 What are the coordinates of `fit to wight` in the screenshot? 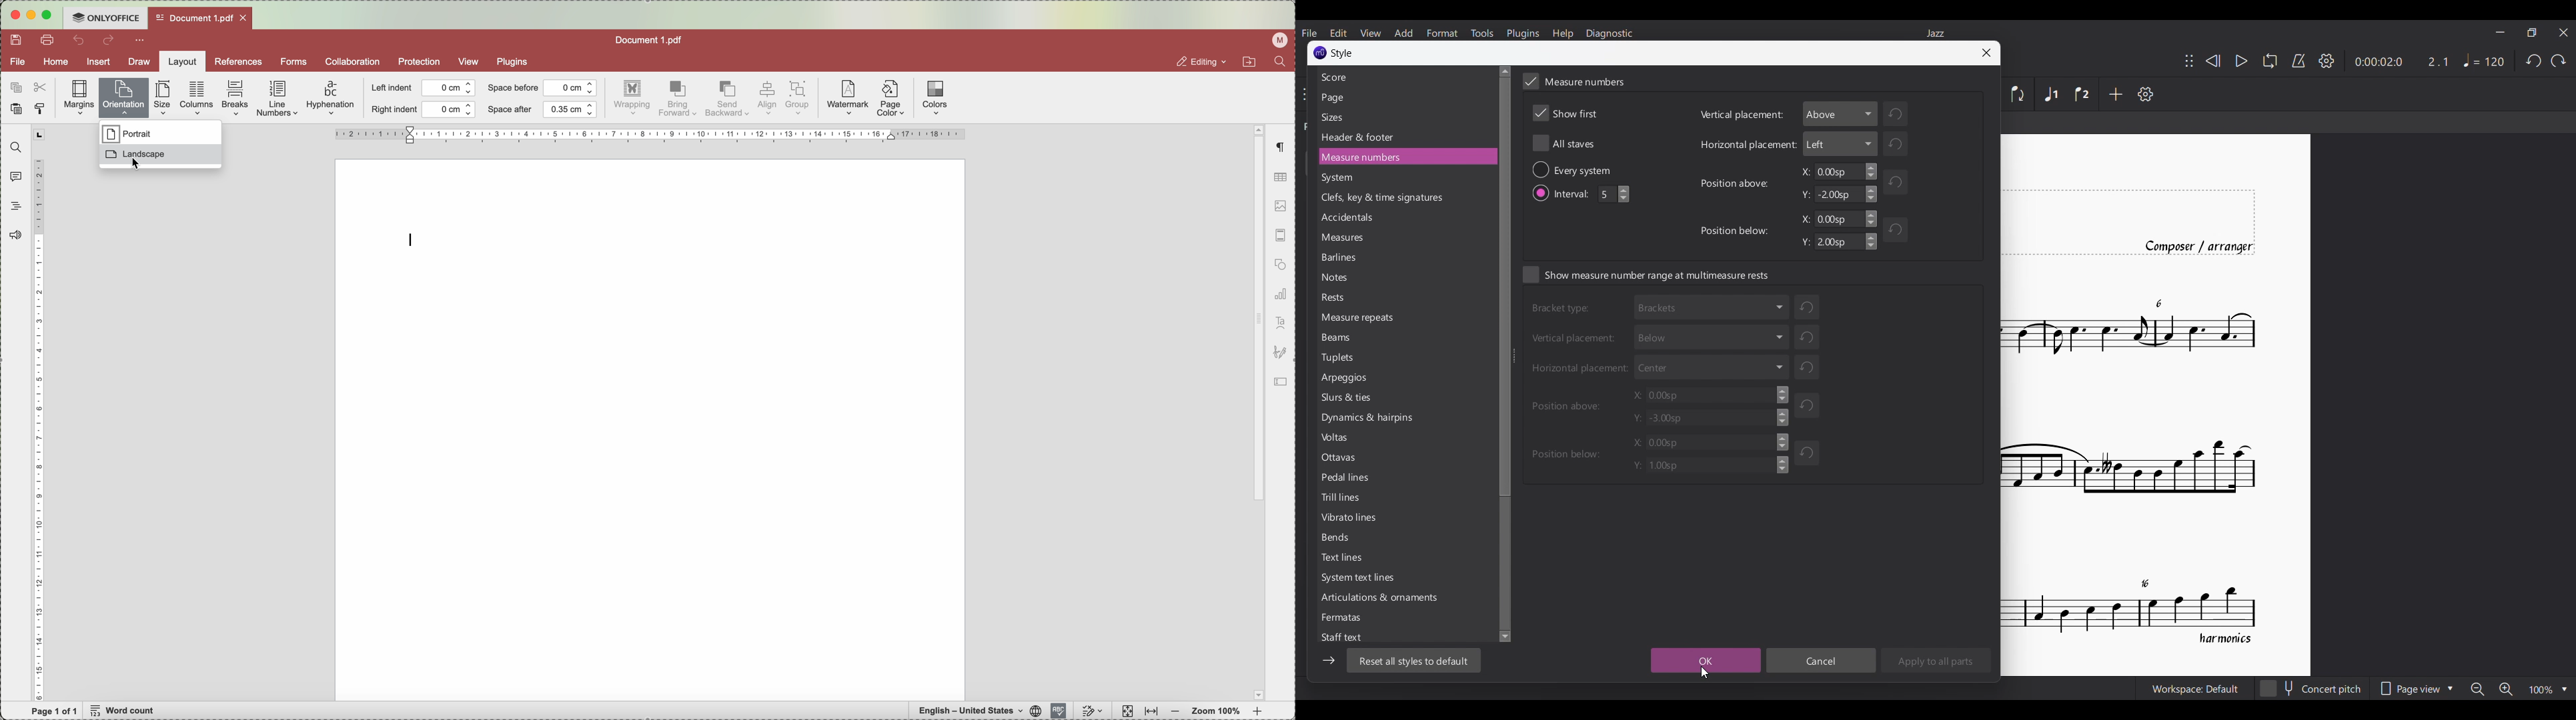 It's located at (1151, 712).